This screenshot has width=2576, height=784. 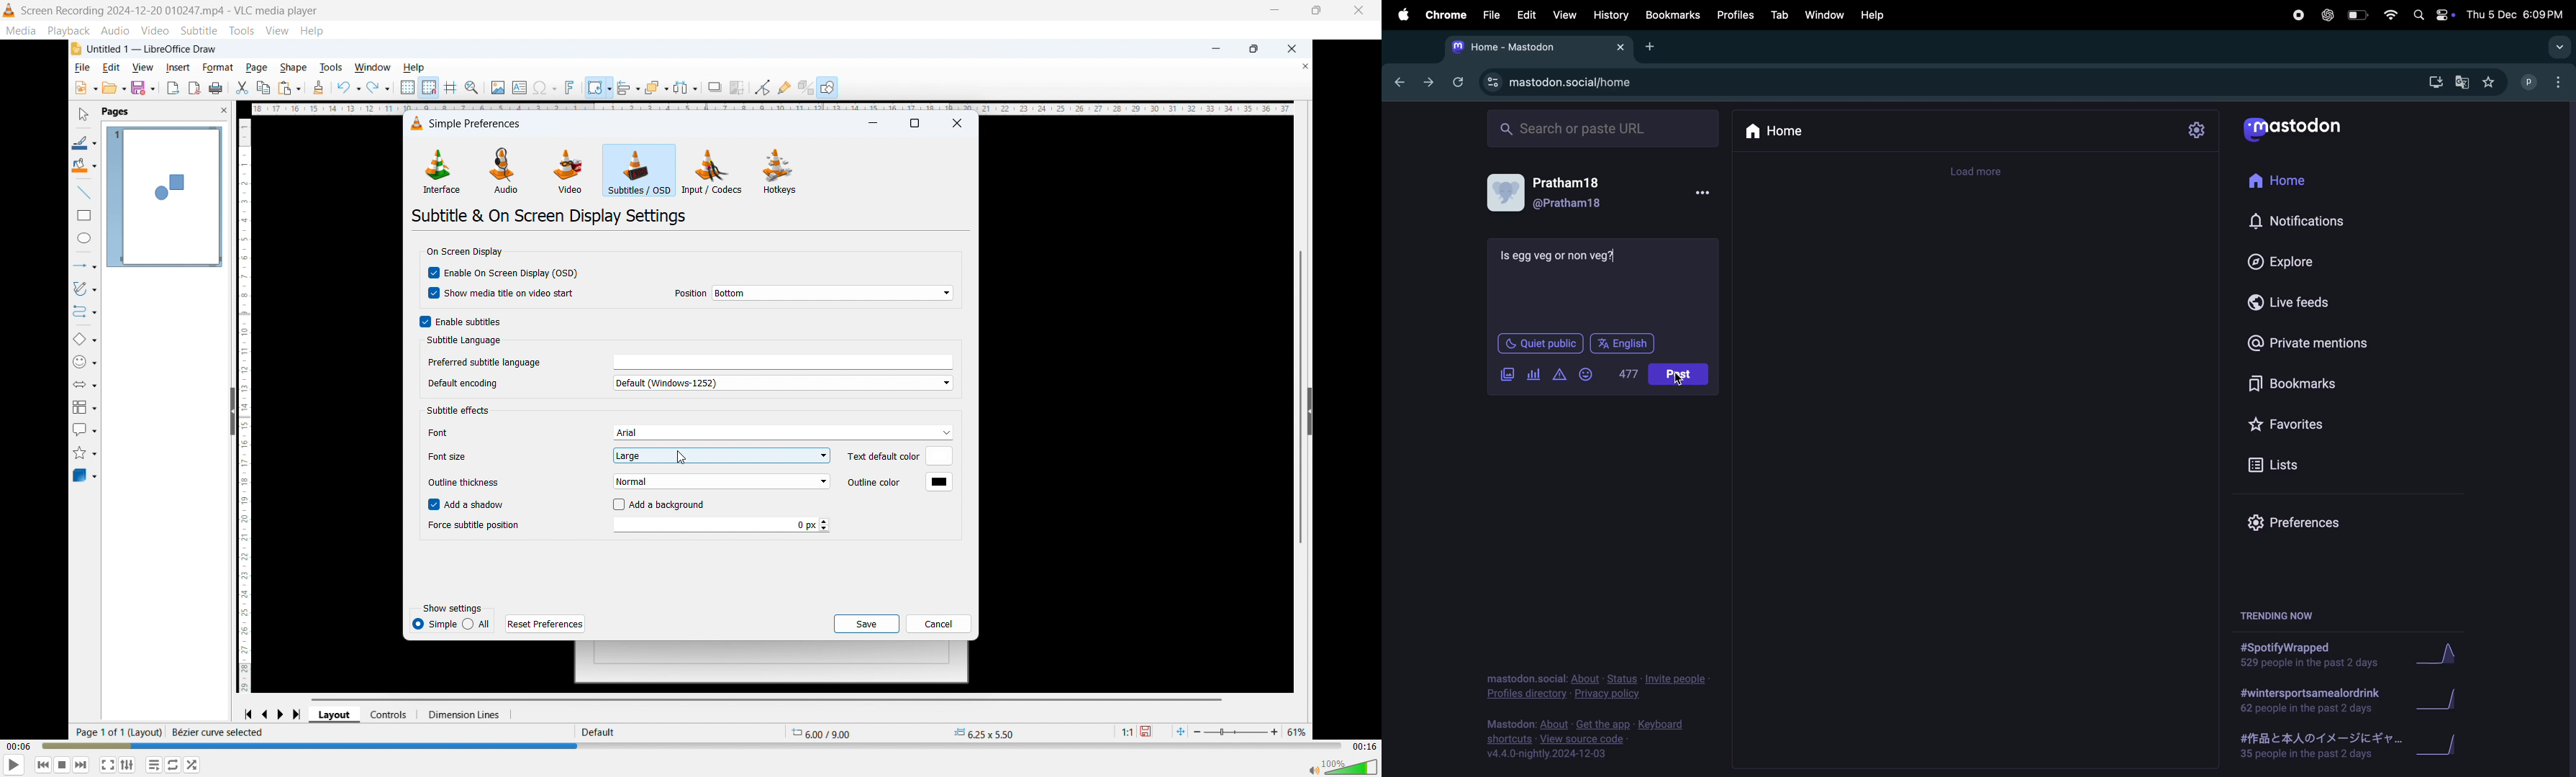 What do you see at coordinates (464, 340) in the screenshot?
I see `Subtitle language ` at bounding box center [464, 340].